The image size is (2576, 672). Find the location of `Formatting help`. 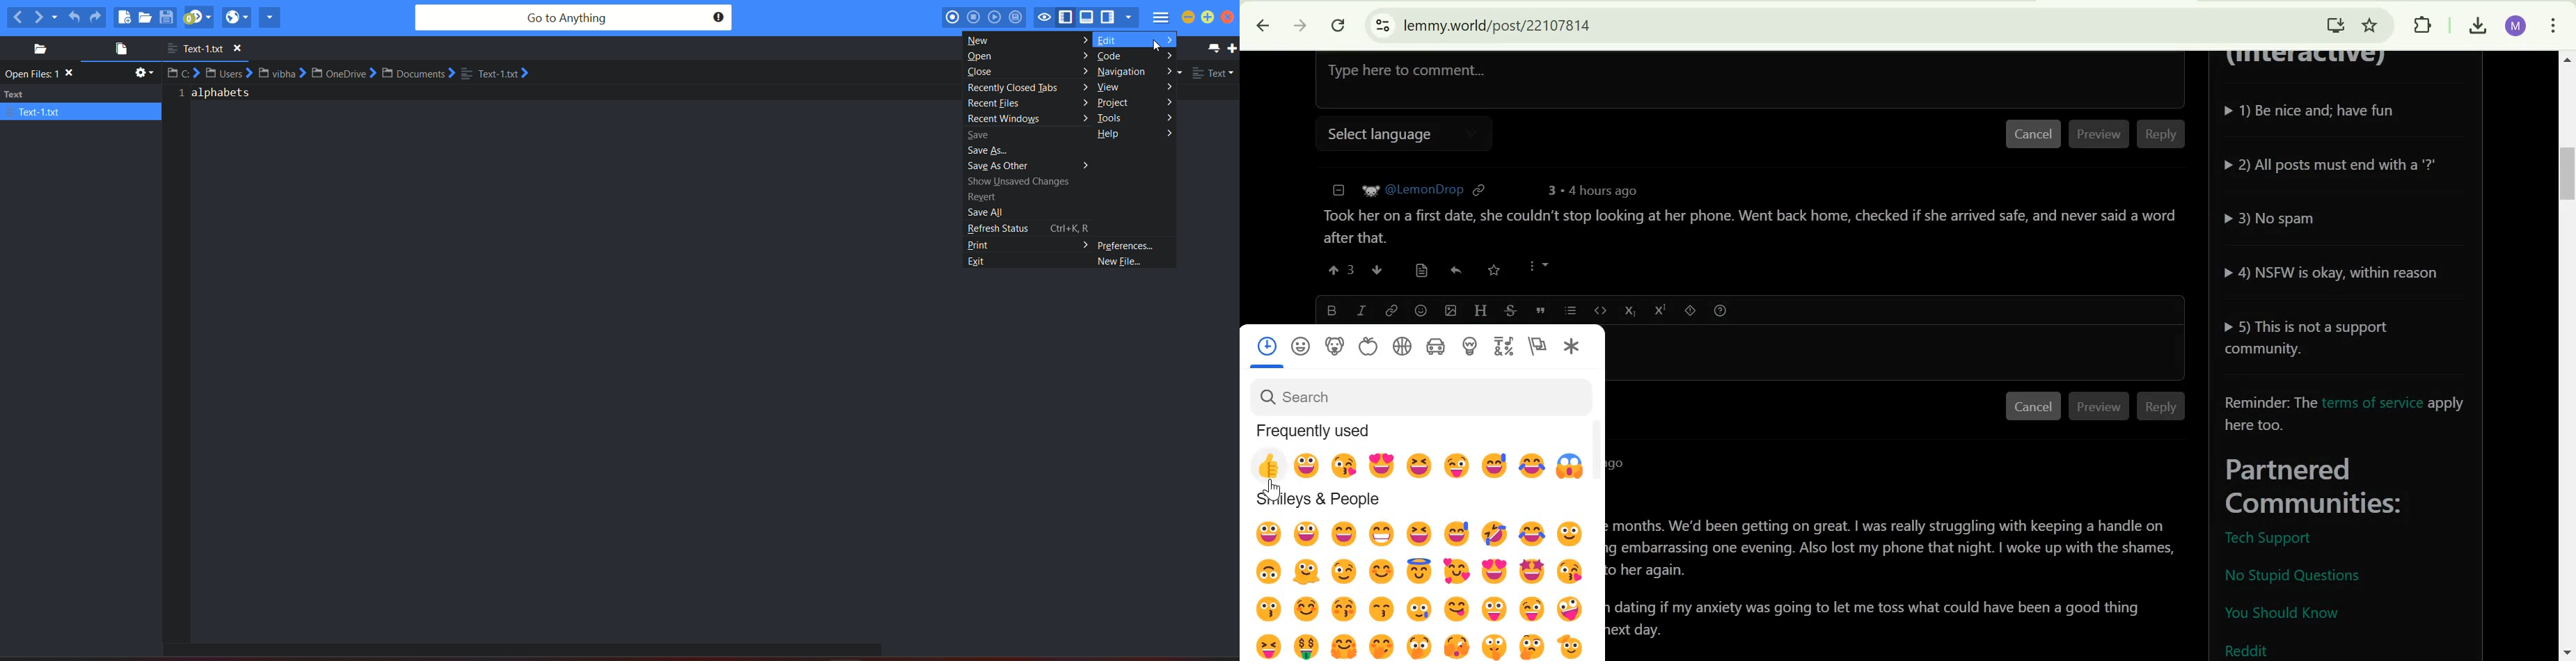

Formatting help is located at coordinates (1720, 310).